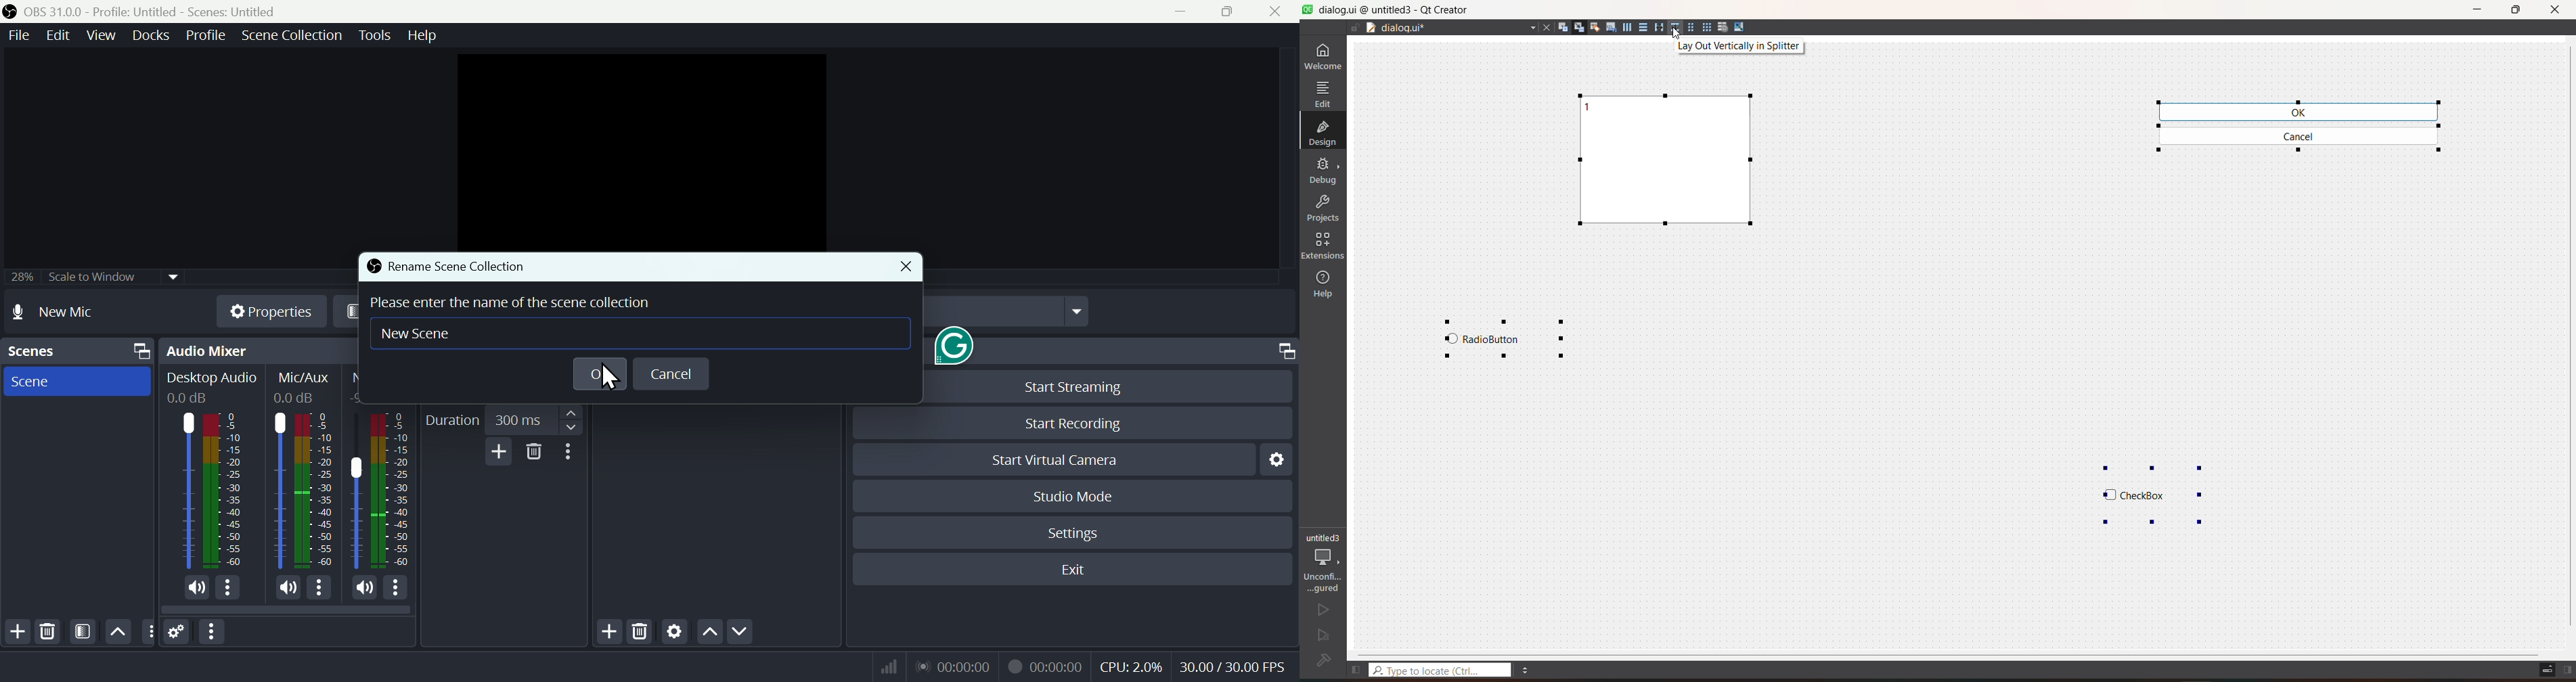 This screenshot has height=700, width=2576. I want to click on More Options, so click(229, 588).